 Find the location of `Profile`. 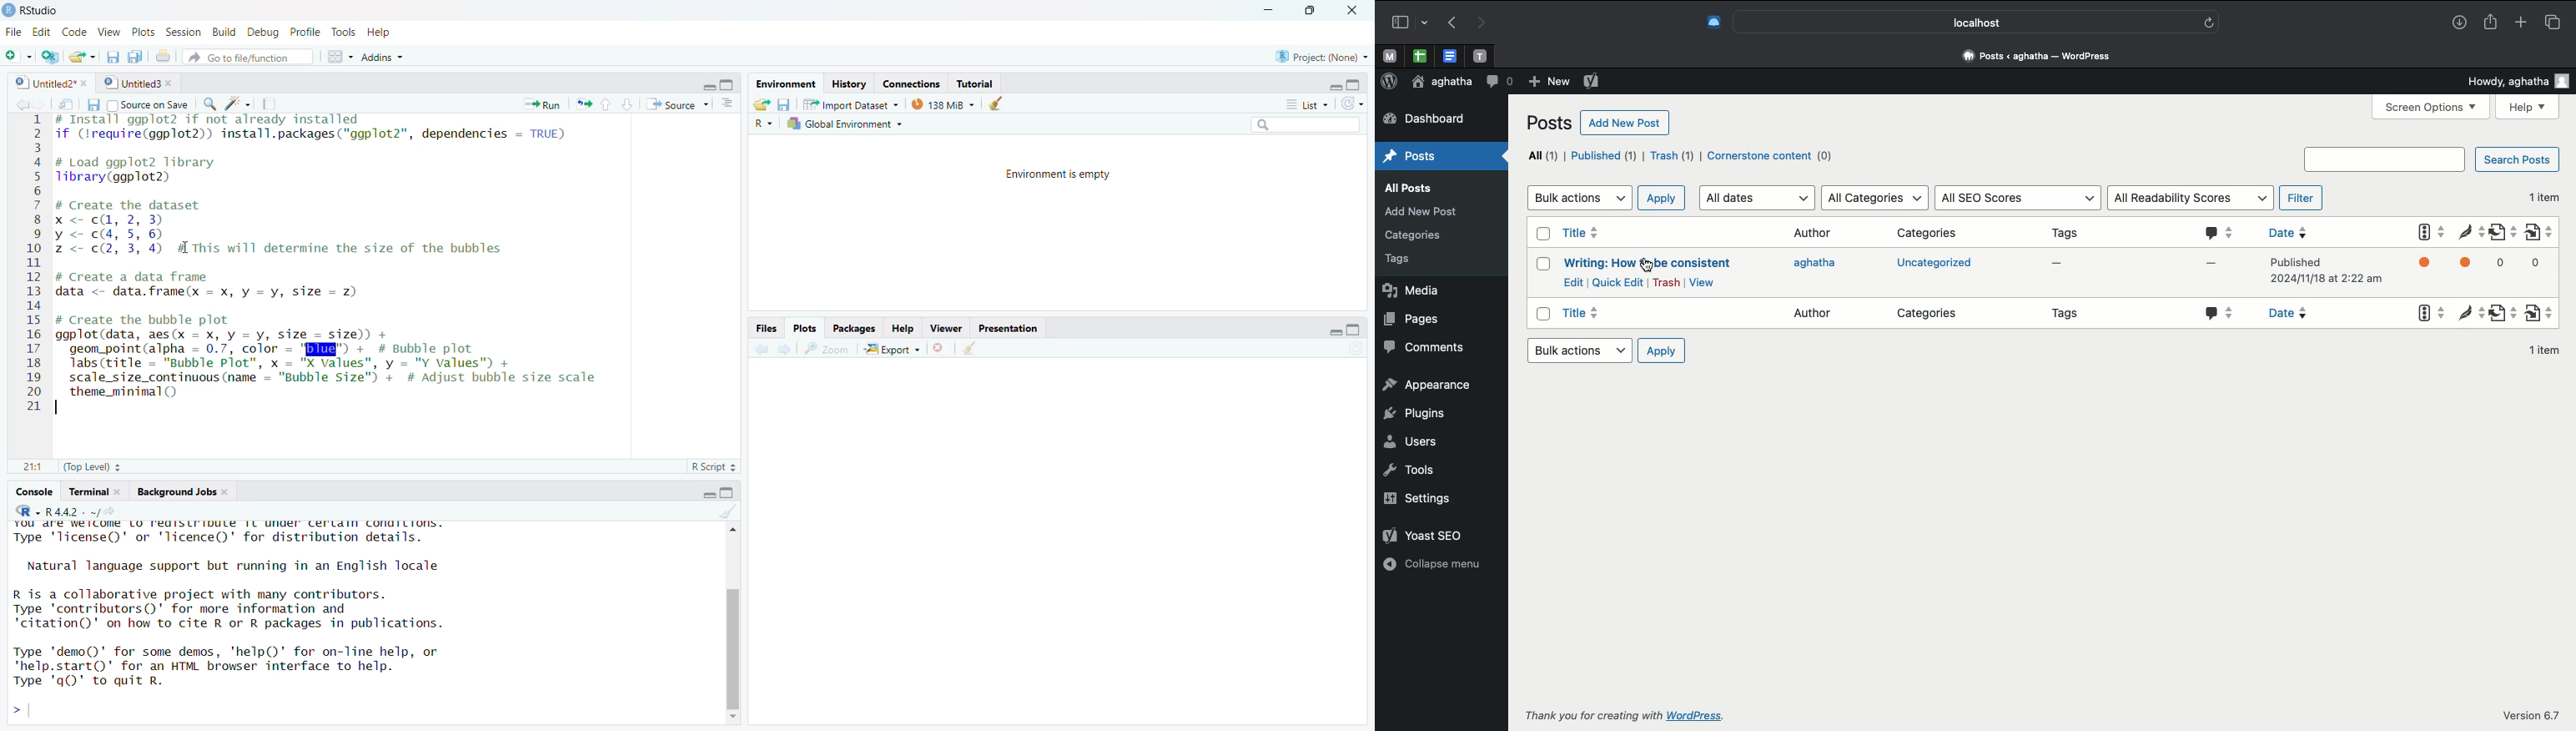

Profile is located at coordinates (306, 32).